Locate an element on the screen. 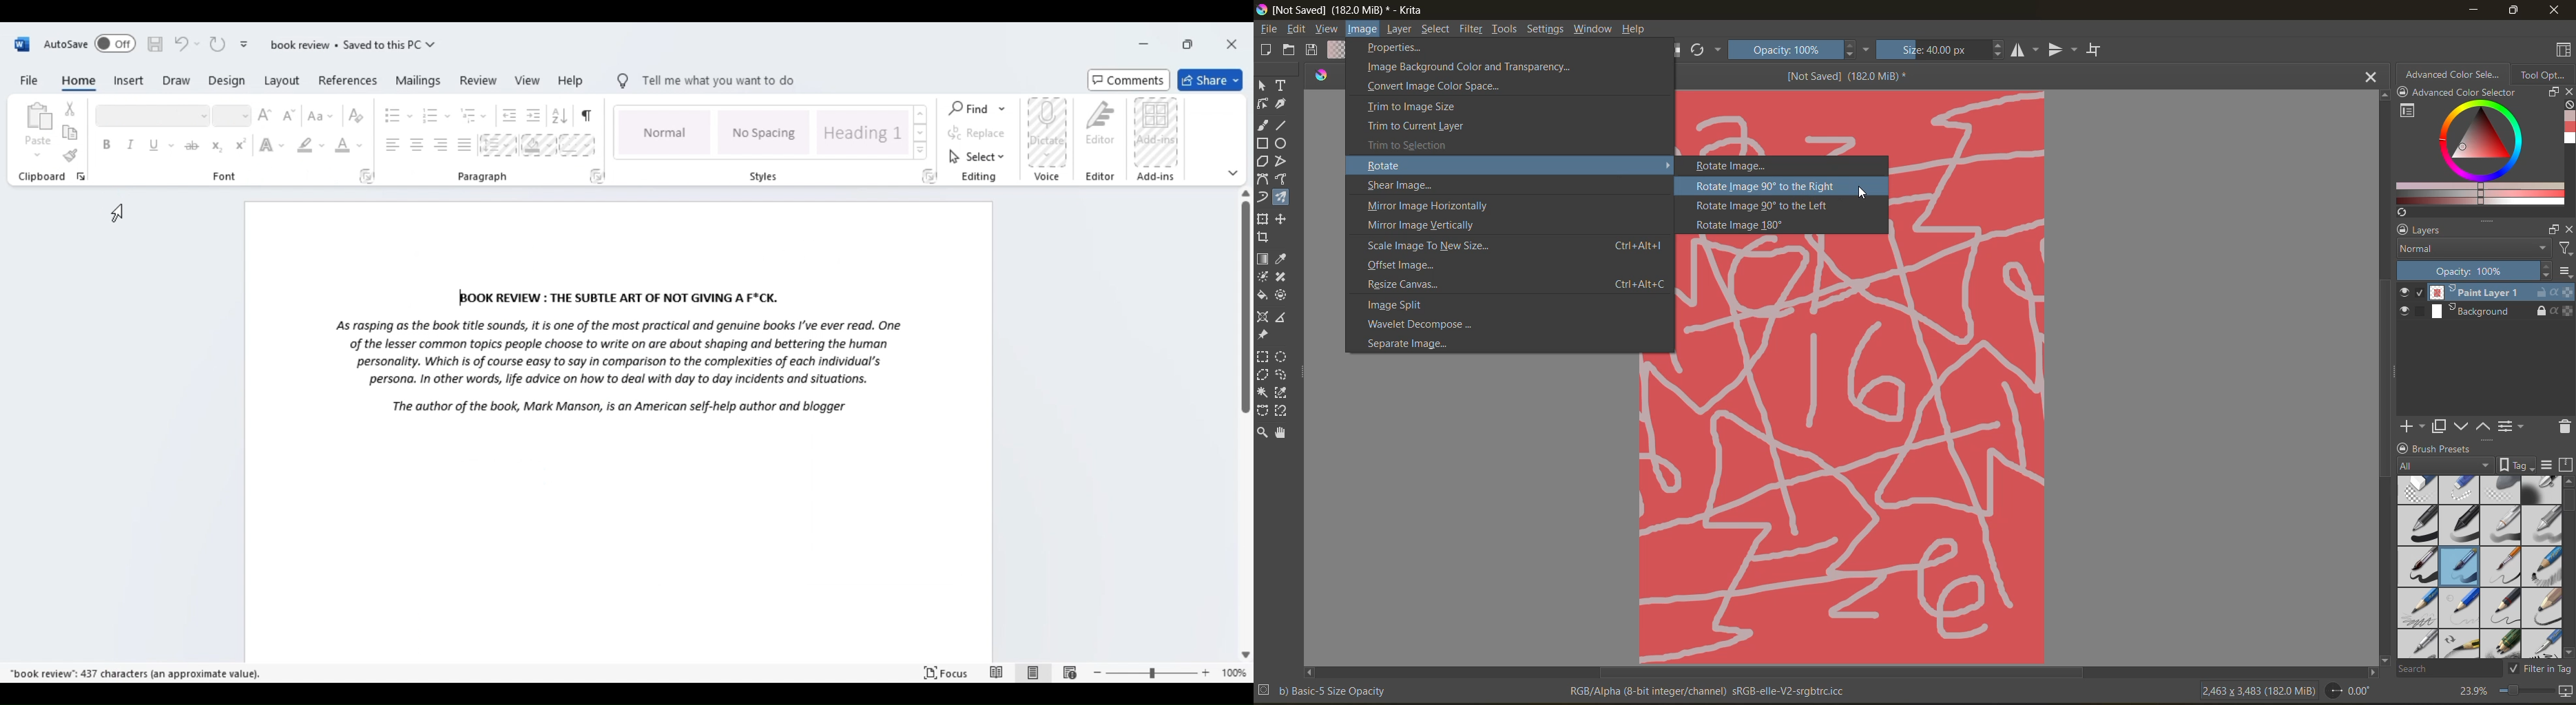  tools is located at coordinates (1278, 260).